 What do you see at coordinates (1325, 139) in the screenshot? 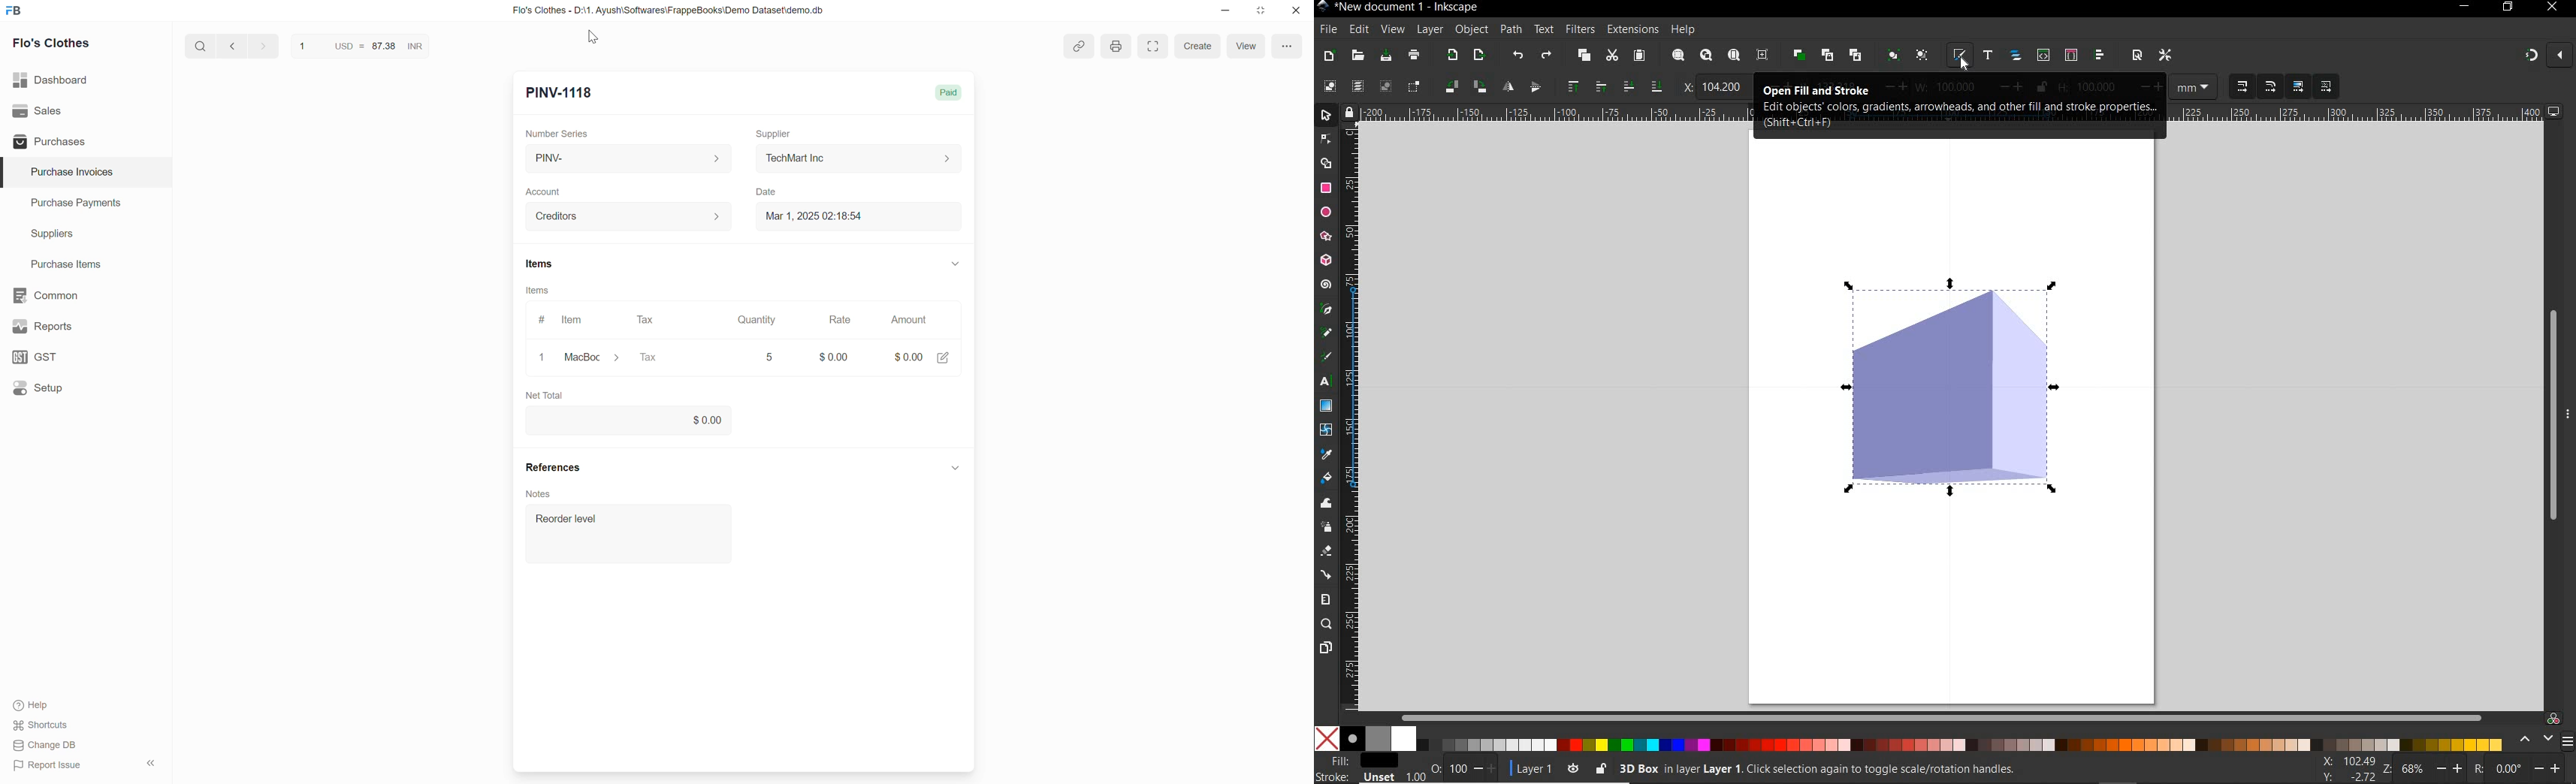
I see `SNODE TOOL` at bounding box center [1325, 139].